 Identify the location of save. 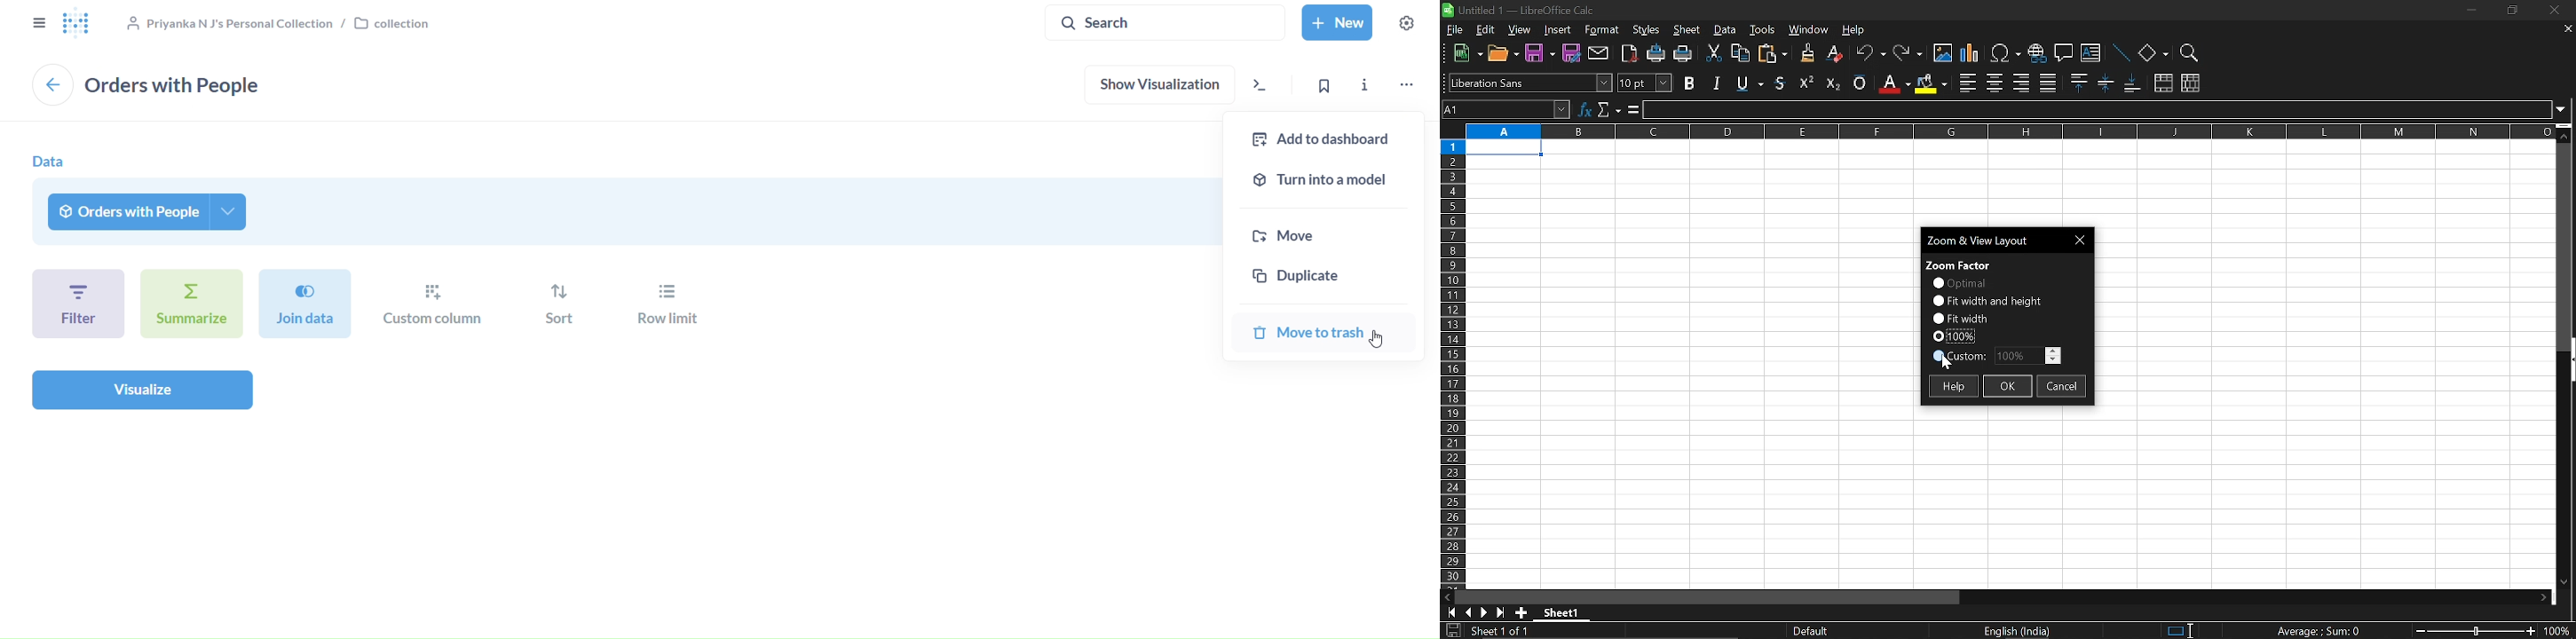
(1452, 631).